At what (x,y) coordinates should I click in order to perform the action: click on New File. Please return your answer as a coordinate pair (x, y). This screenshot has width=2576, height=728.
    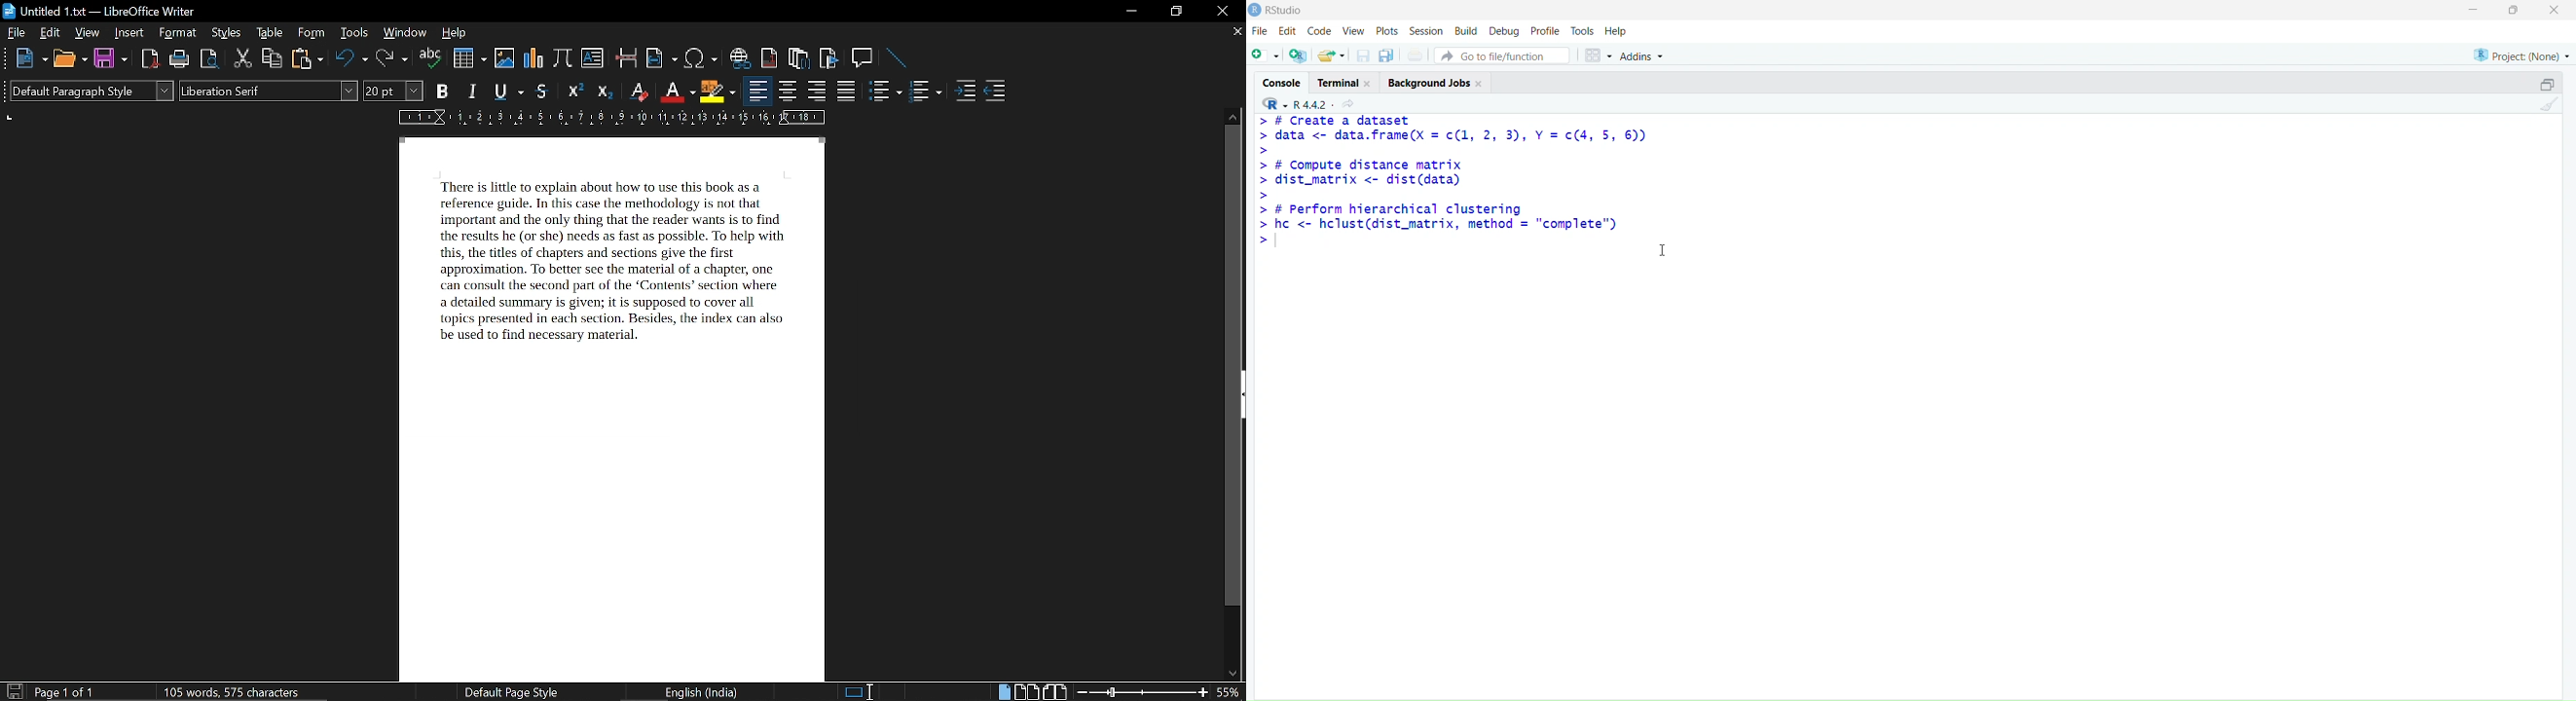
    Looking at the image, I should click on (1265, 54).